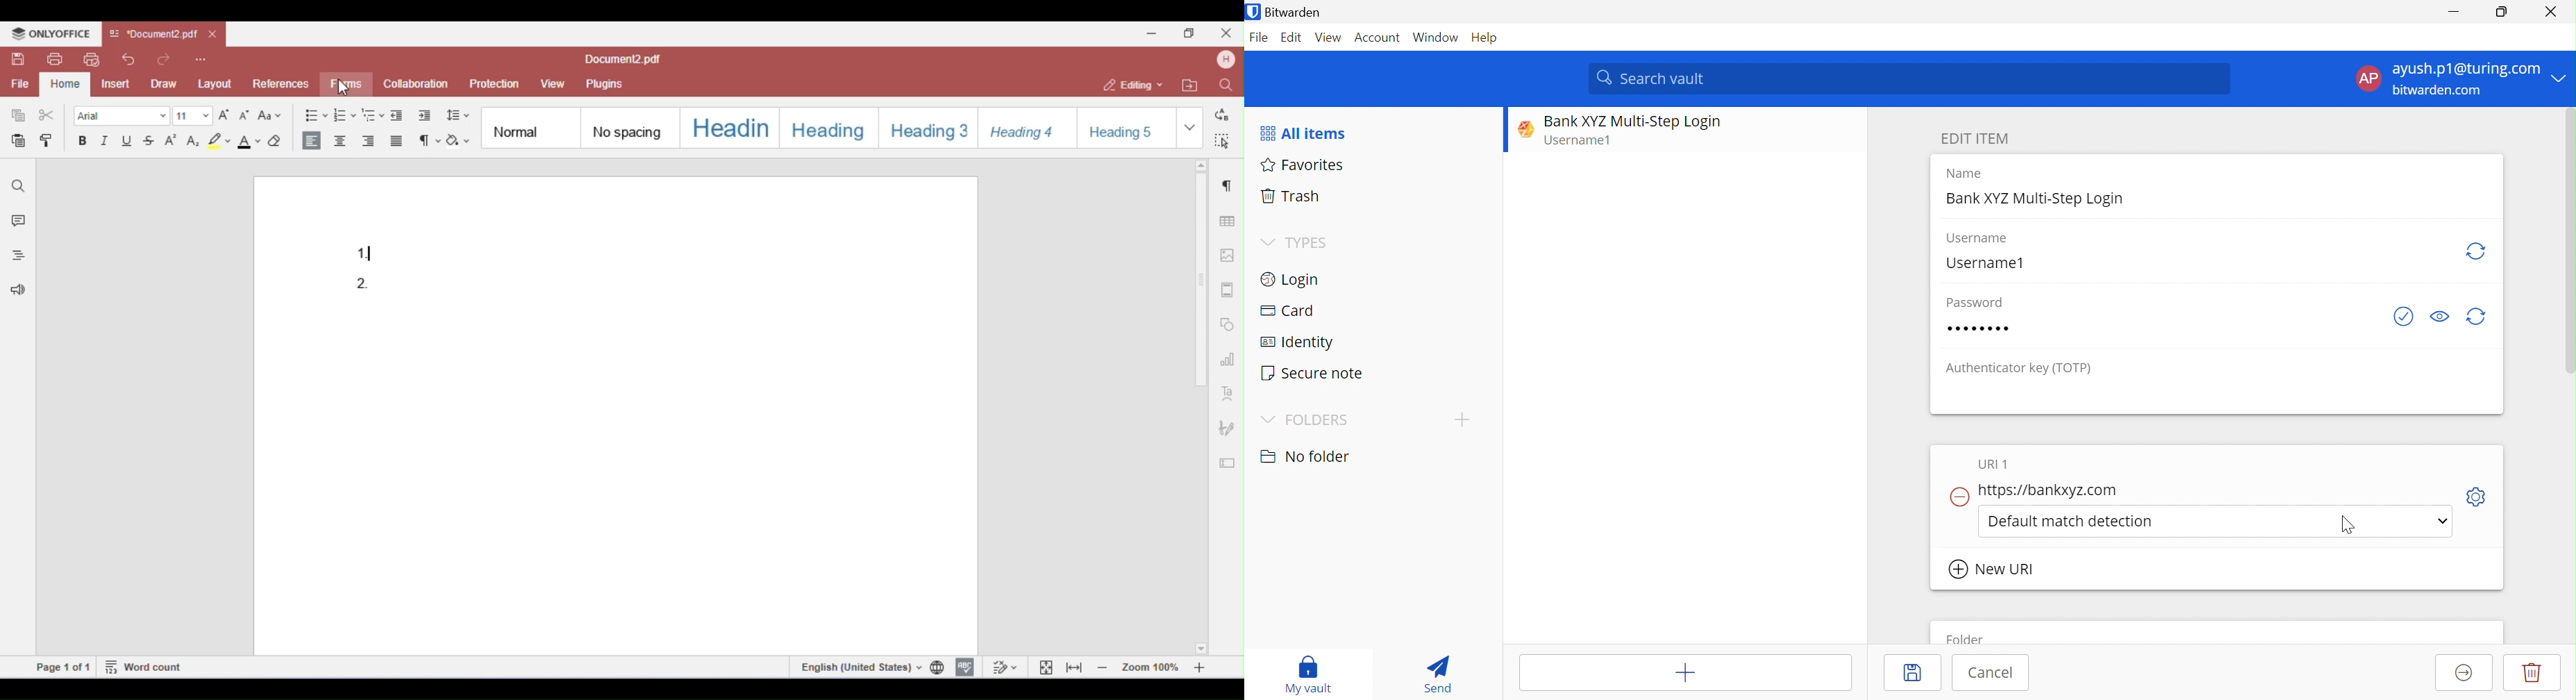  Describe the element at coordinates (1312, 242) in the screenshot. I see `TYPES` at that location.